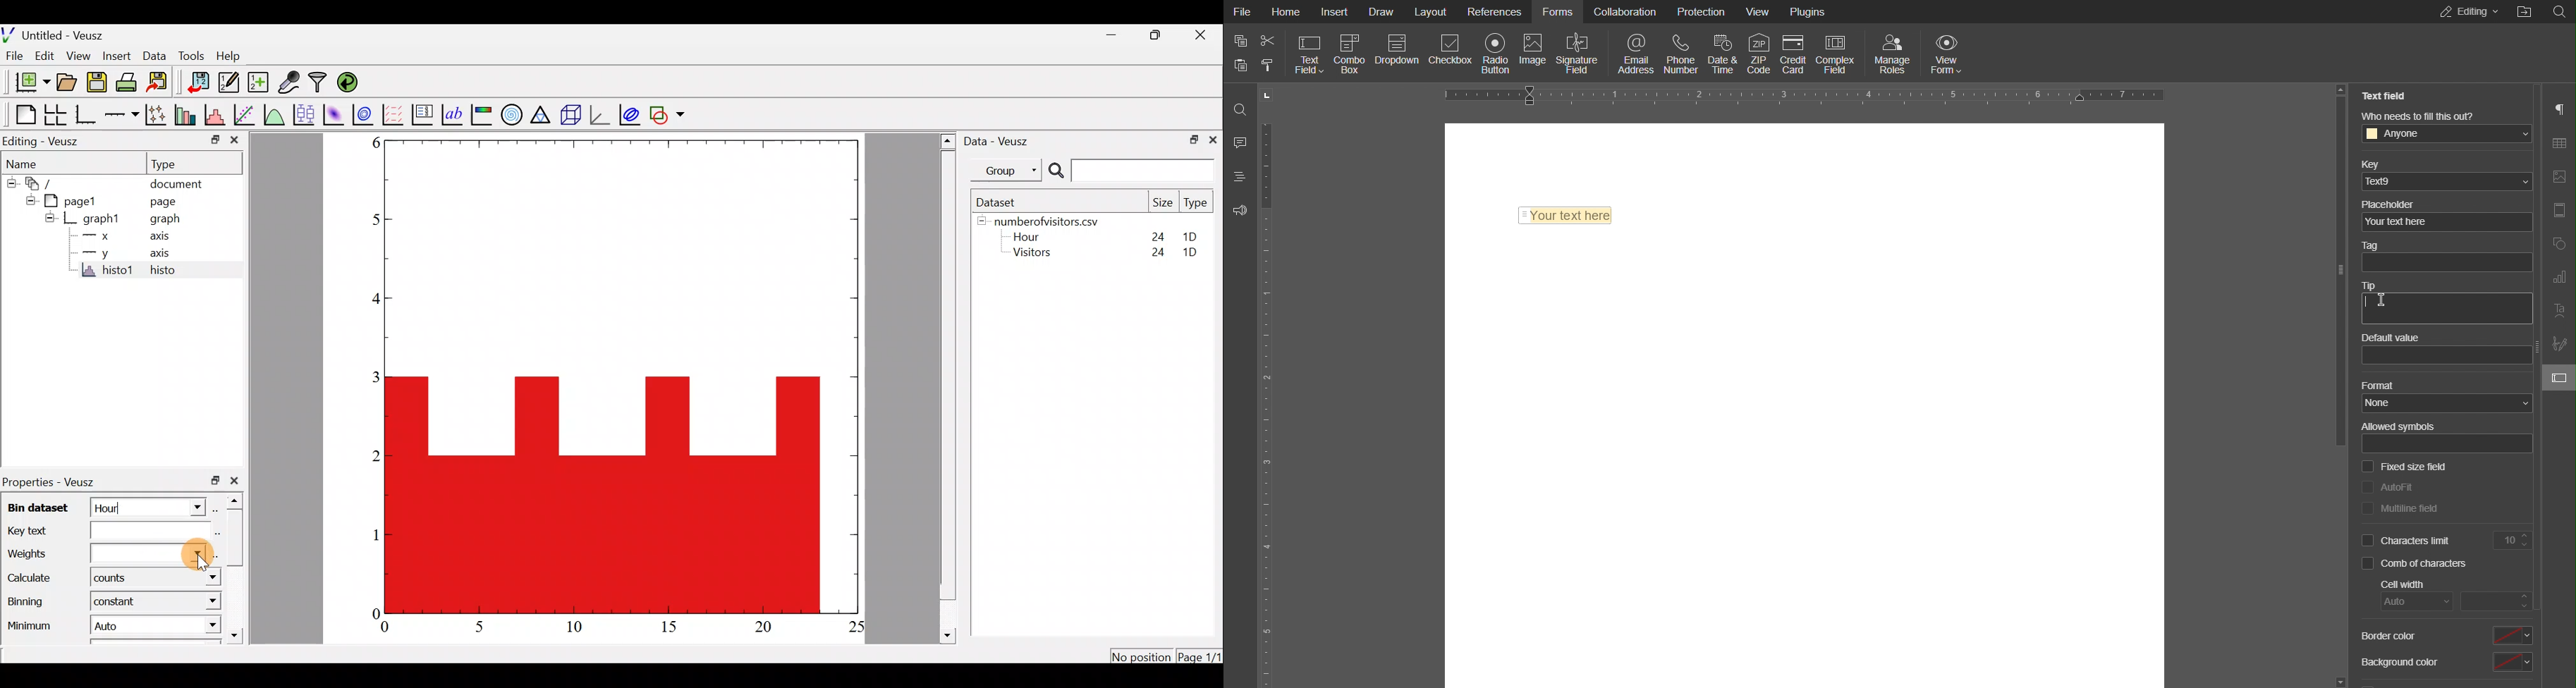 The height and width of the screenshot is (700, 2576). Describe the element at coordinates (2448, 134) in the screenshot. I see `anyone` at that location.